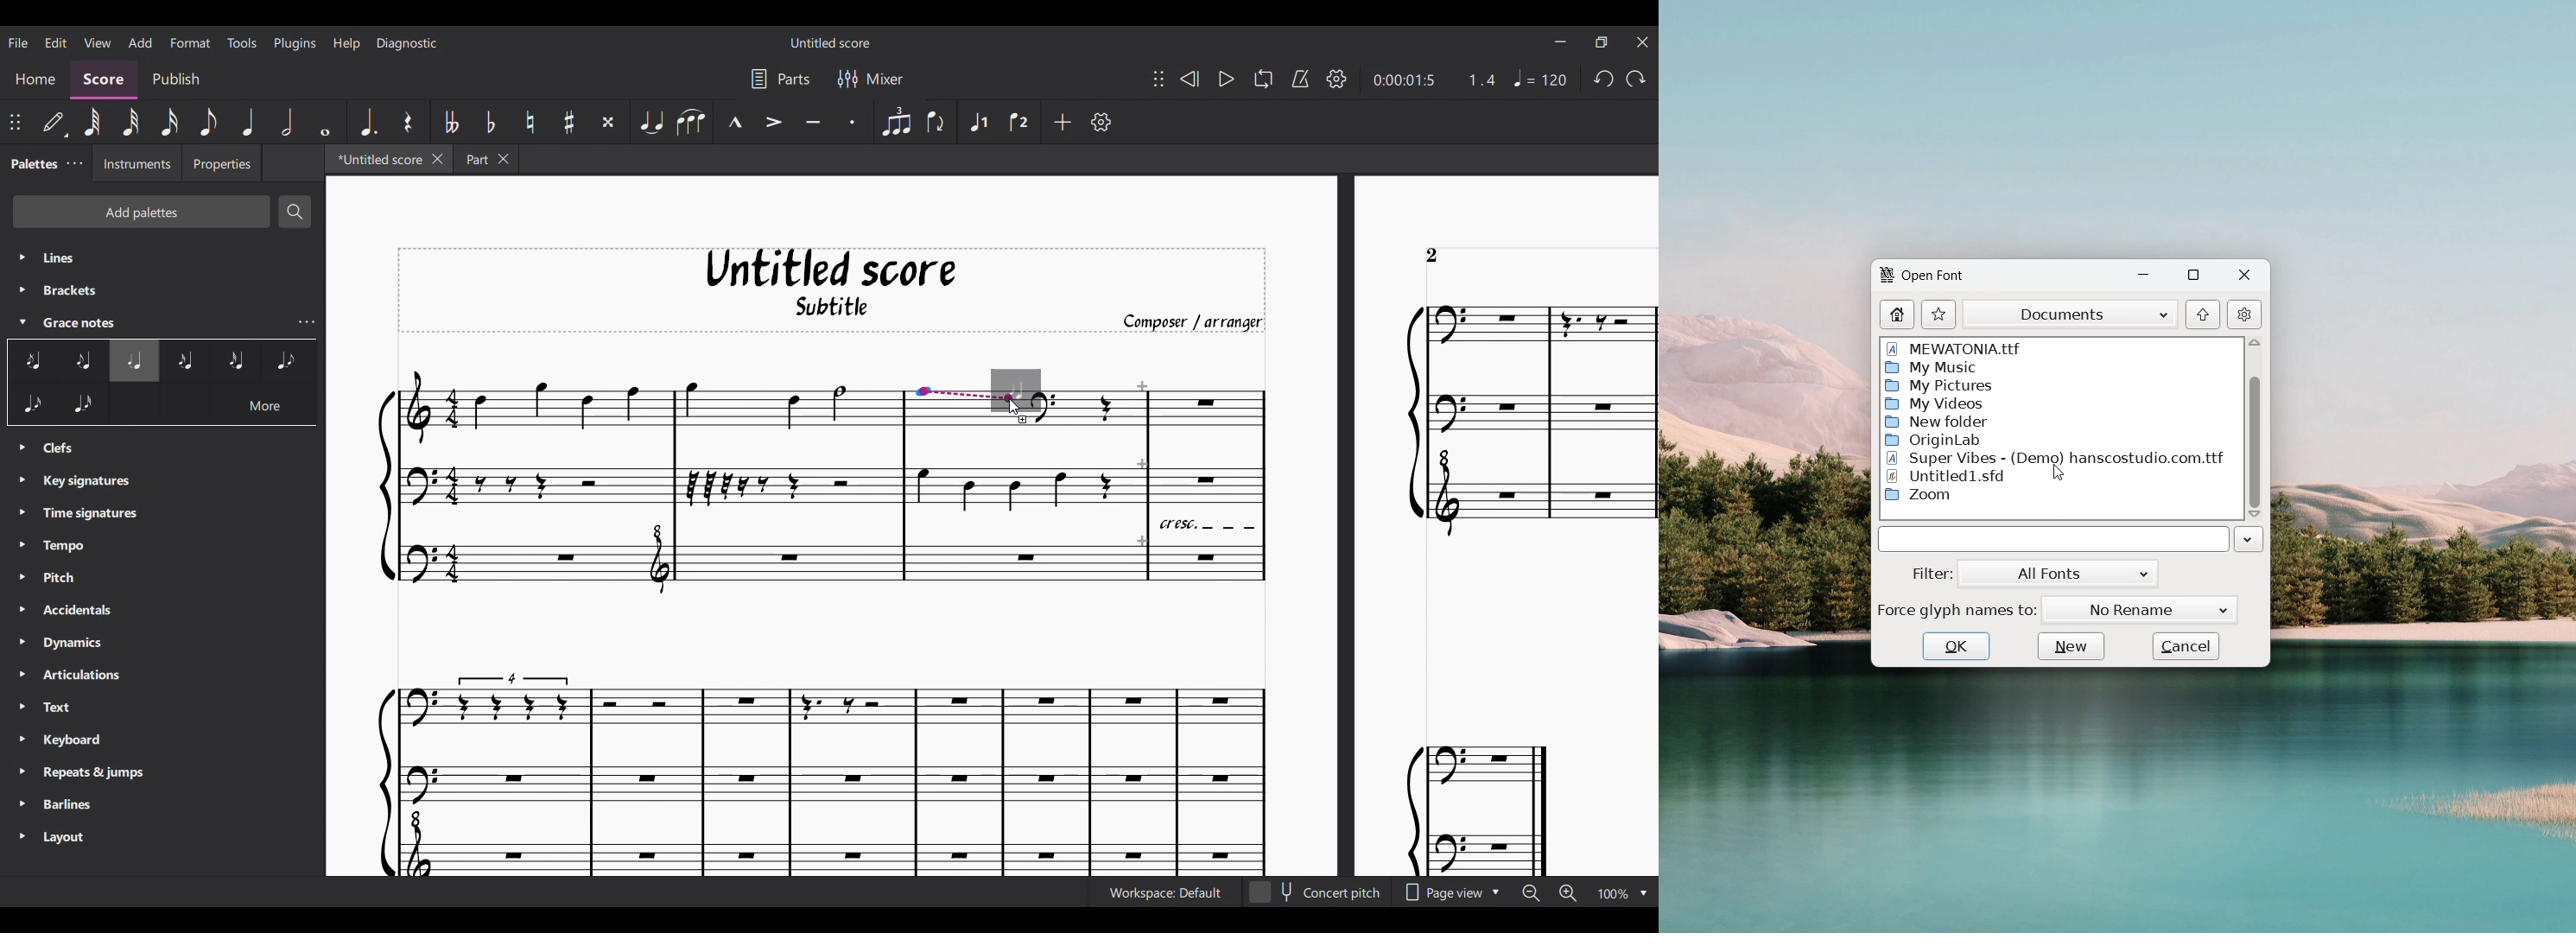 The width and height of the screenshot is (2576, 952). Describe the element at coordinates (174, 81) in the screenshot. I see `Publish section` at that location.